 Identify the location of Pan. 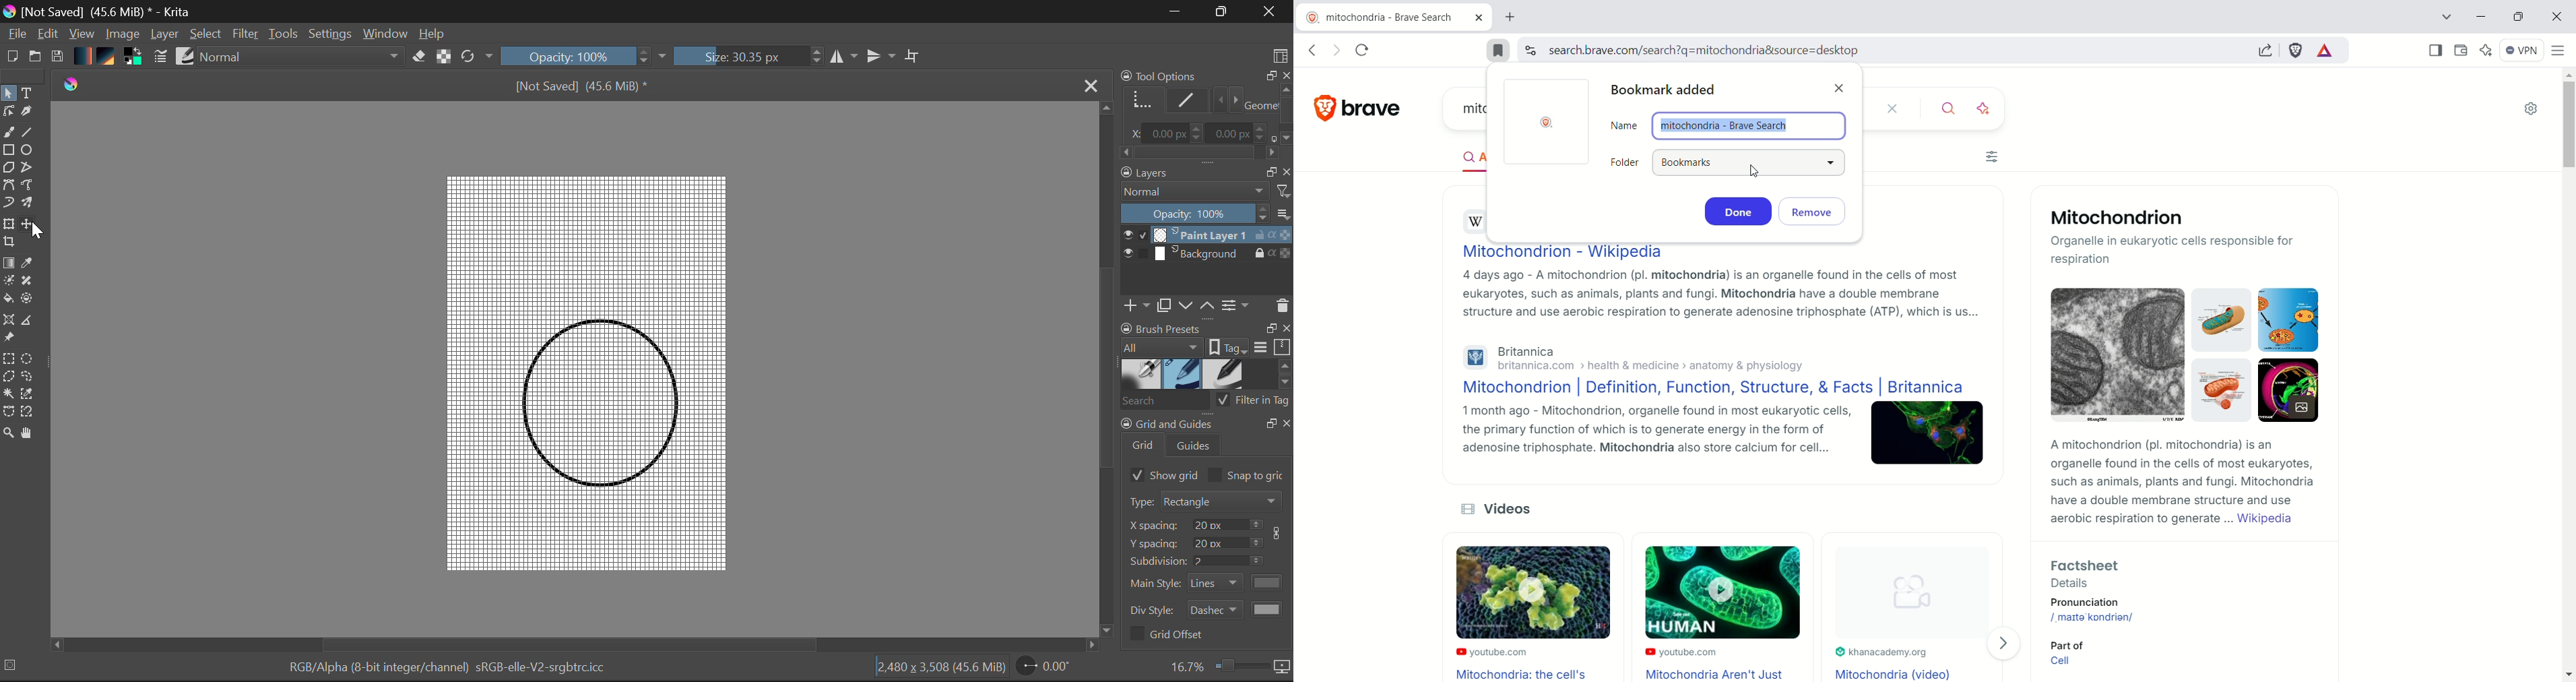
(30, 433).